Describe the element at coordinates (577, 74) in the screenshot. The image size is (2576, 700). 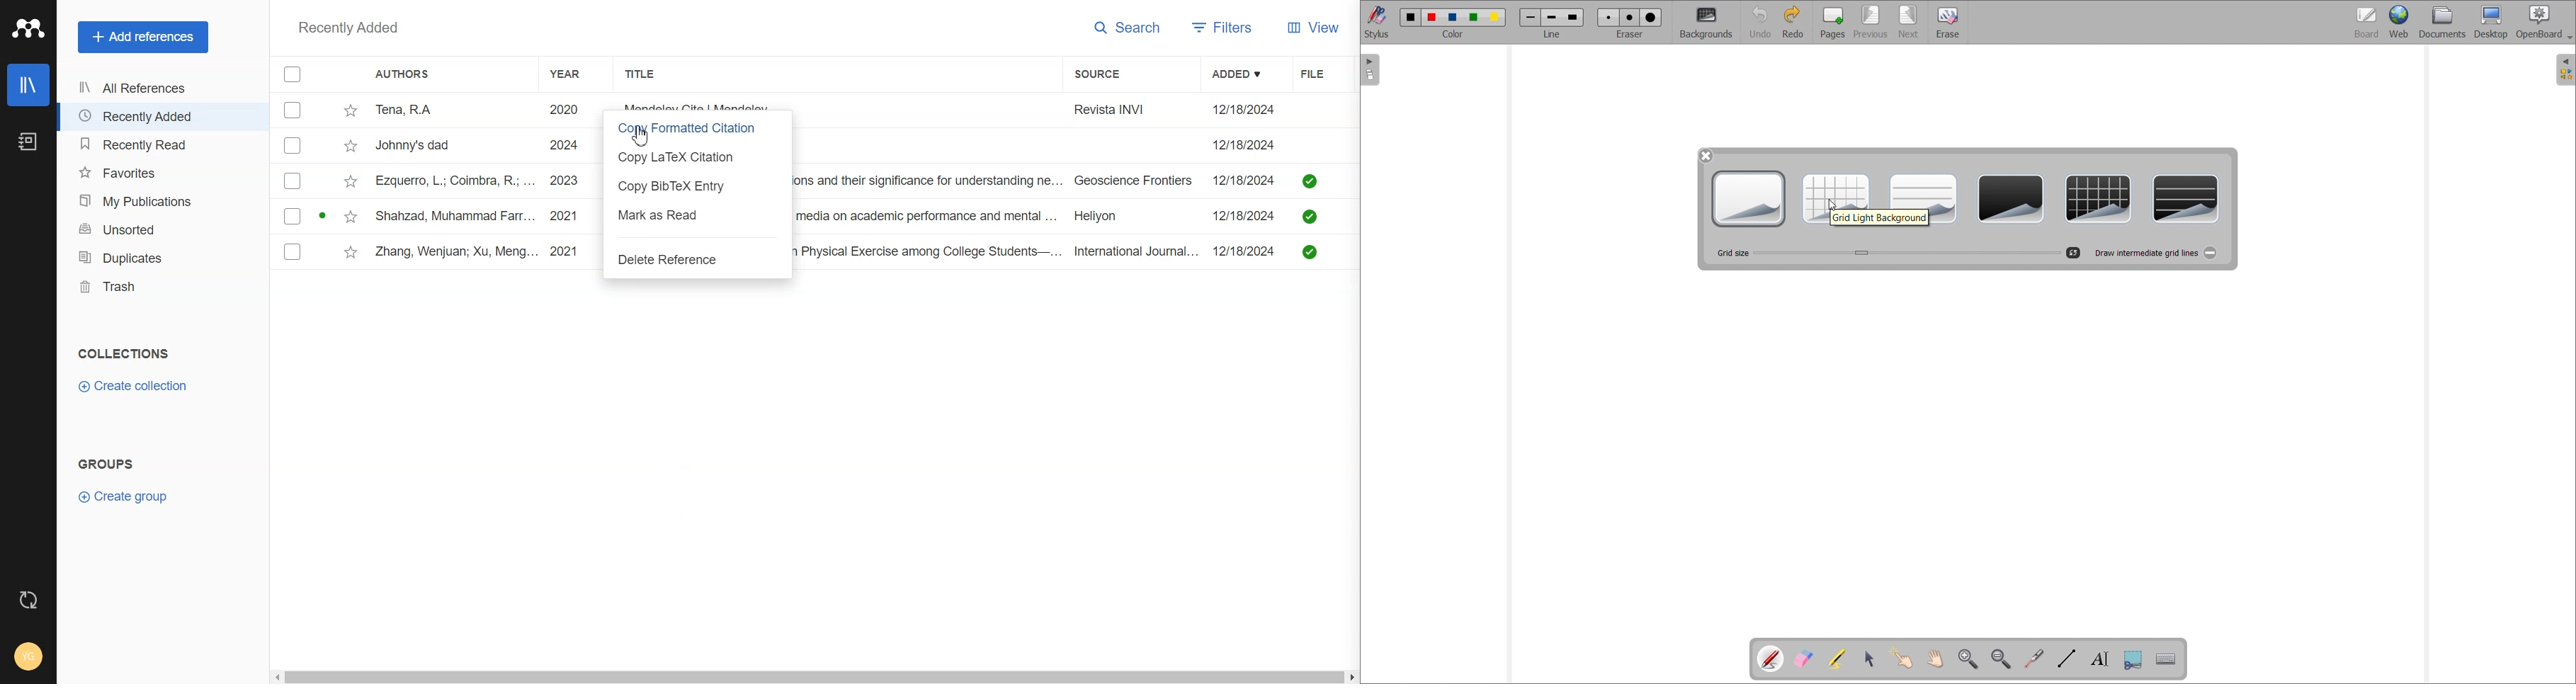
I see `Year` at that location.